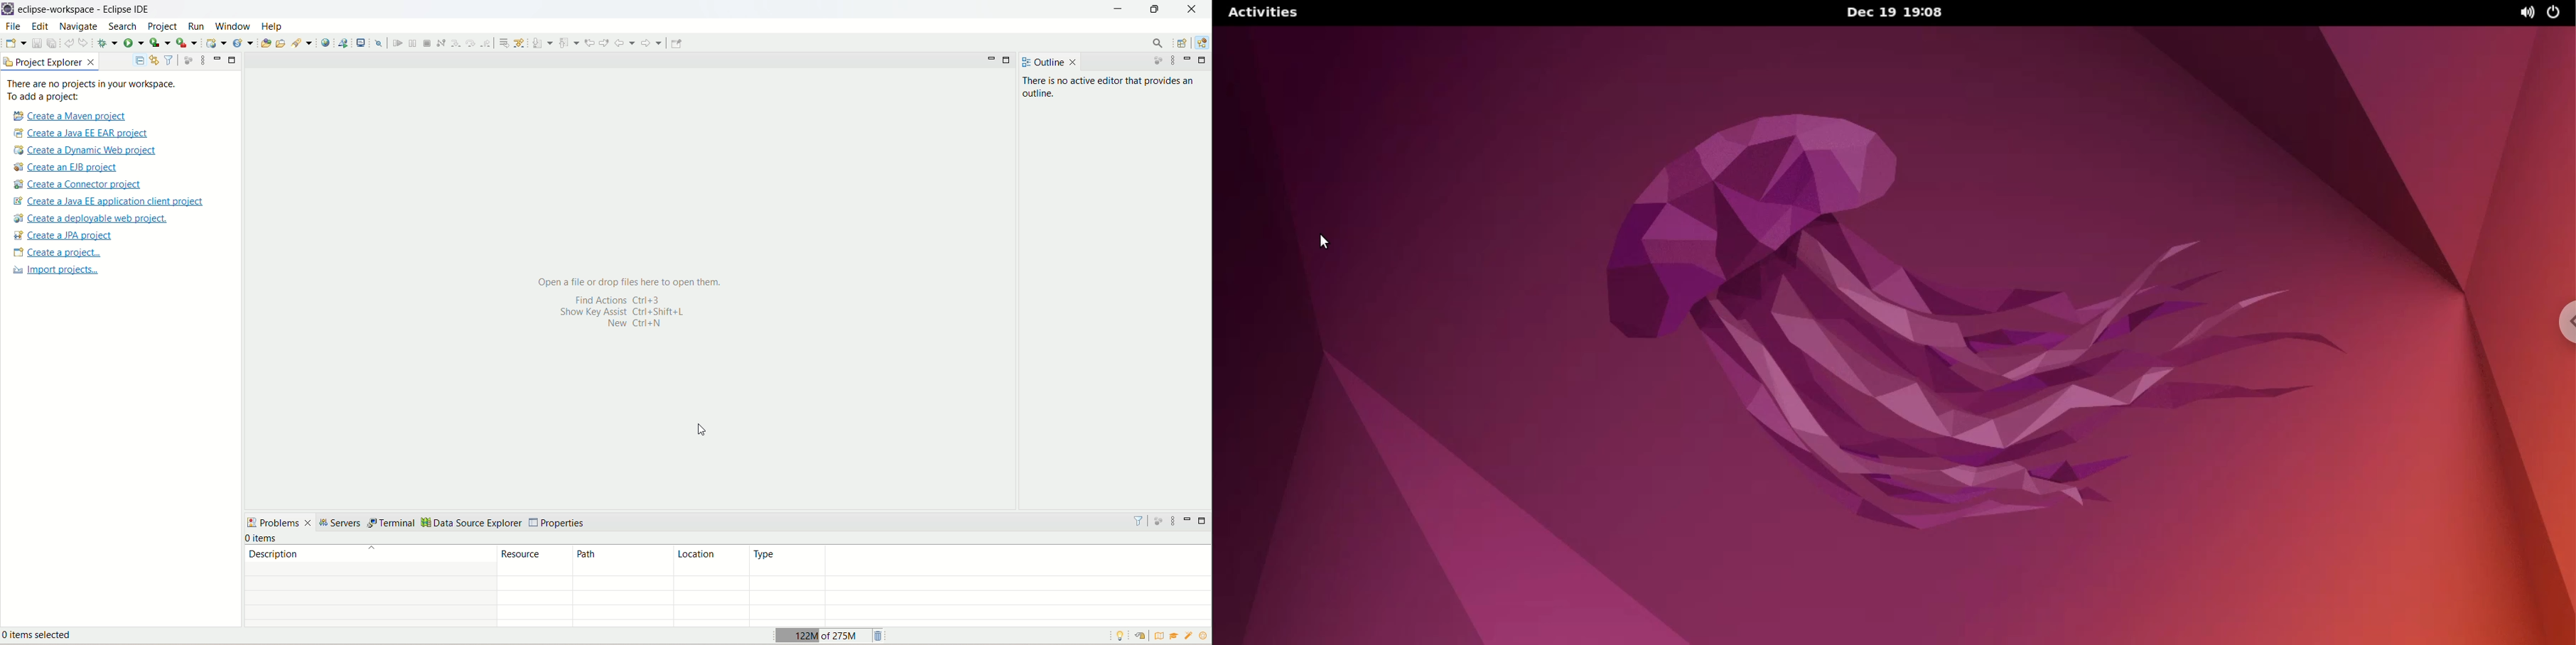 This screenshot has height=672, width=2576. What do you see at coordinates (266, 42) in the screenshot?
I see `open type` at bounding box center [266, 42].